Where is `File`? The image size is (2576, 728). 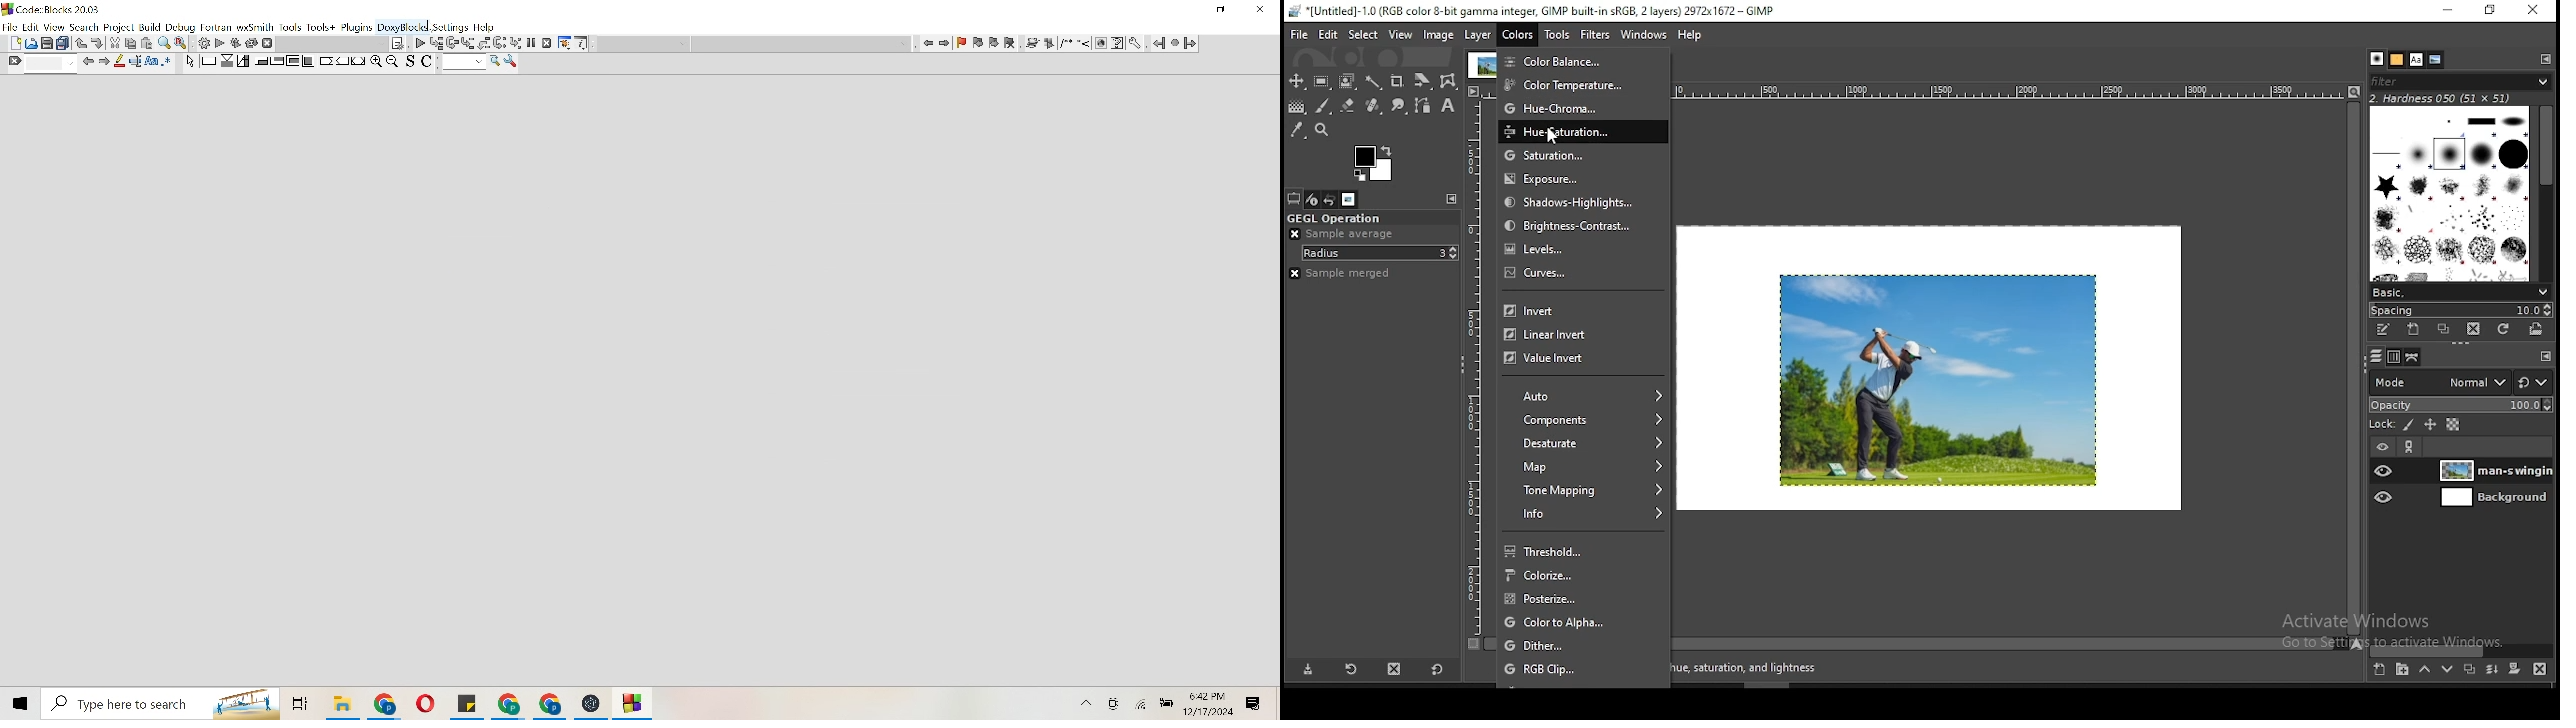 File is located at coordinates (386, 703).